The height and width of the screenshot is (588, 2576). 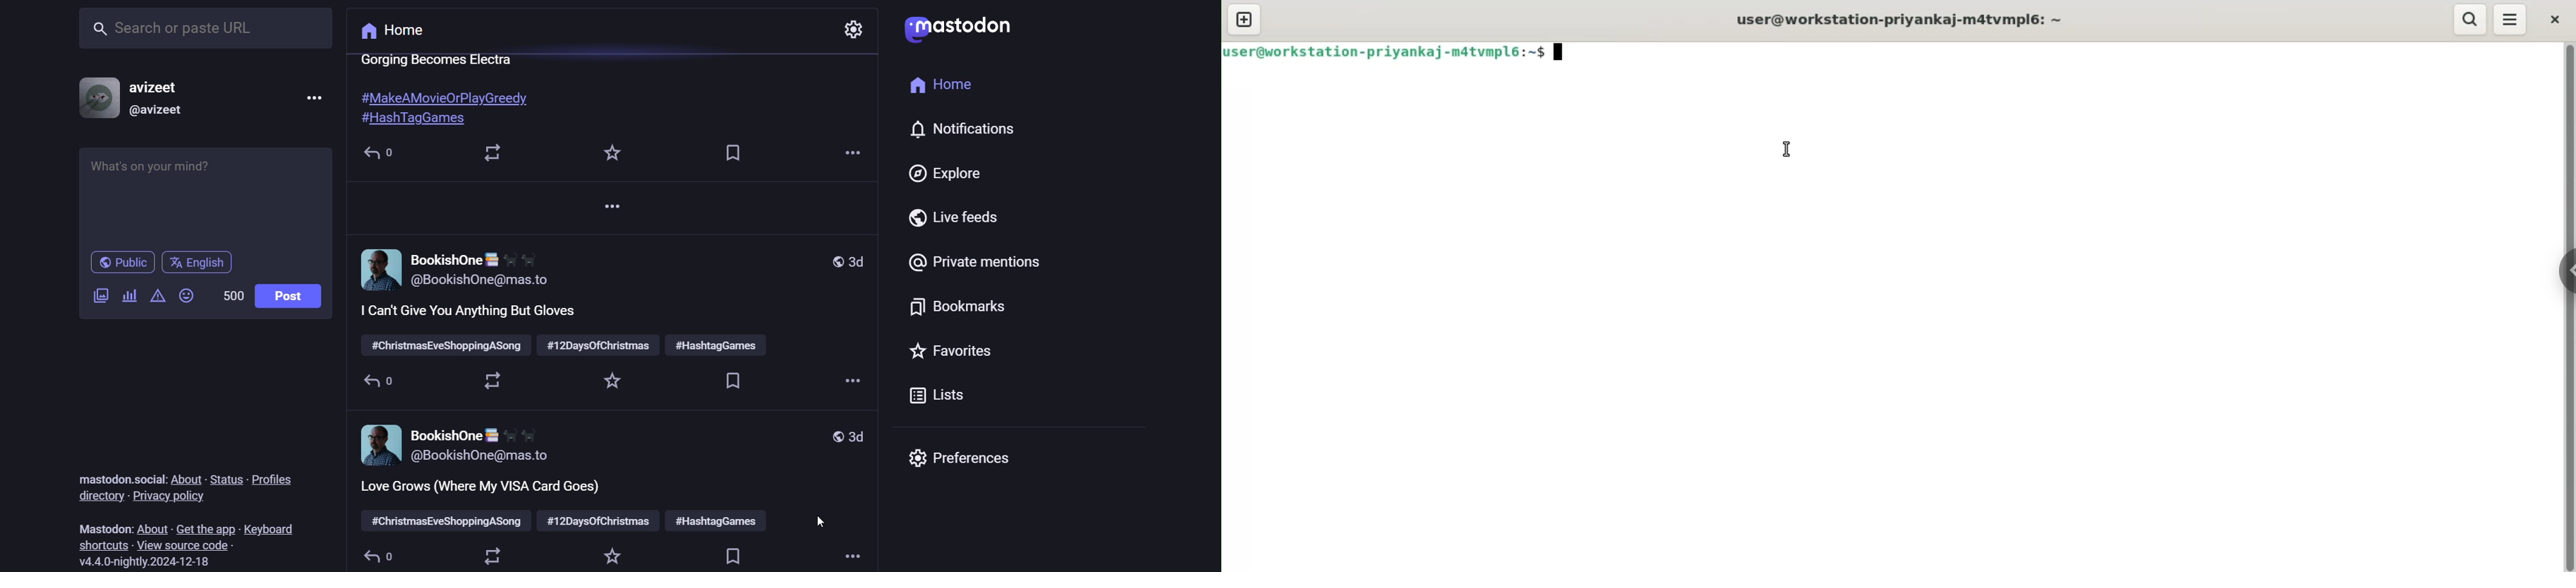 I want to click on 3d, so click(x=842, y=437).